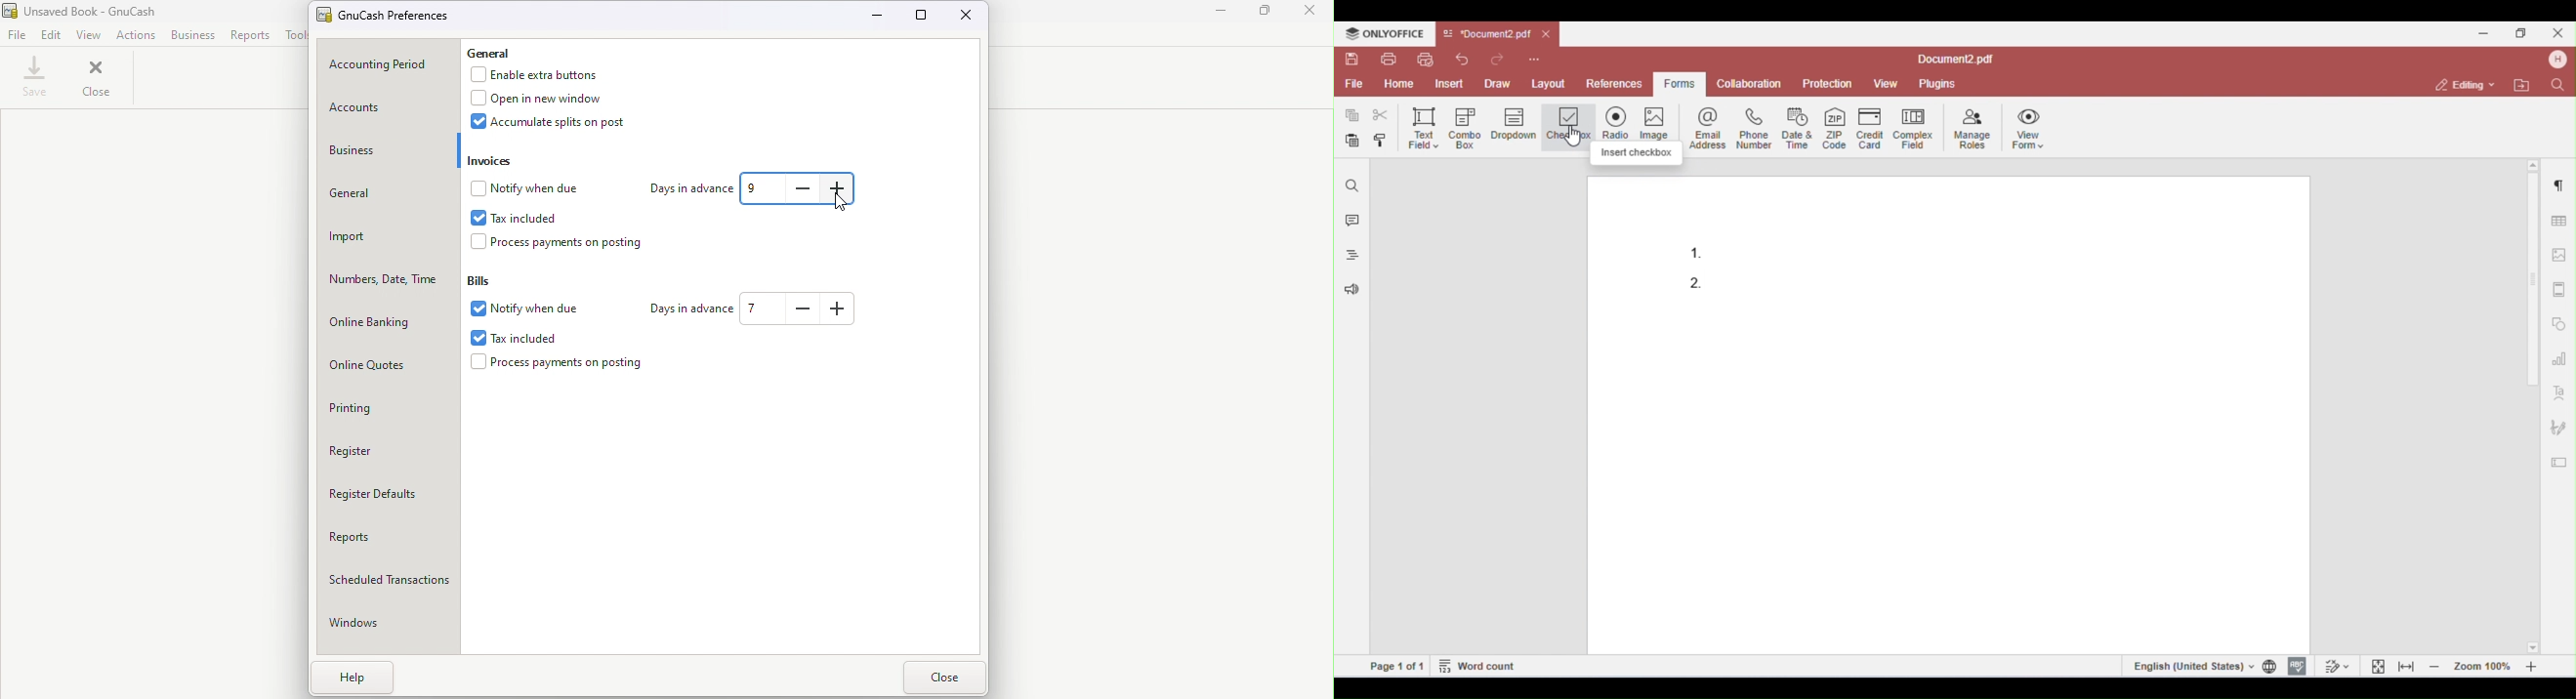 The image size is (2576, 700). What do you see at coordinates (968, 17) in the screenshot?
I see `Close` at bounding box center [968, 17].